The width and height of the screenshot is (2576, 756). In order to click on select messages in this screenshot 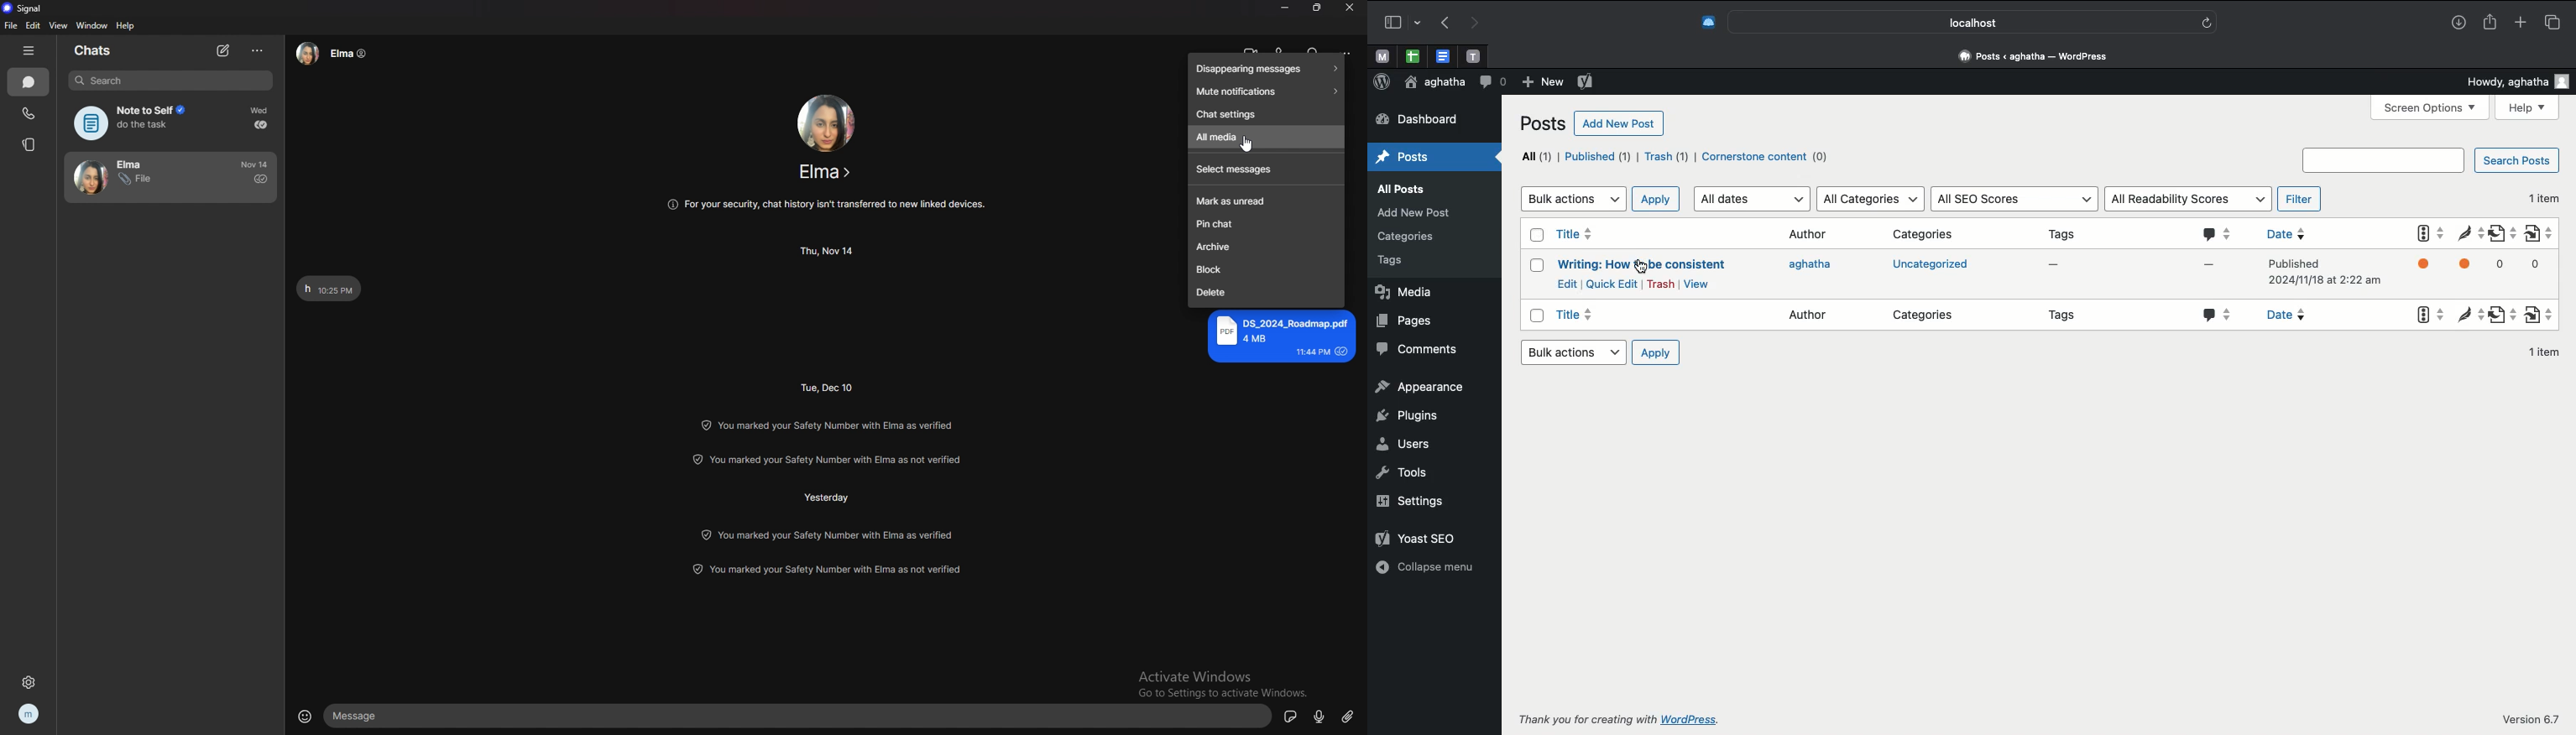, I will do `click(1267, 170)`.